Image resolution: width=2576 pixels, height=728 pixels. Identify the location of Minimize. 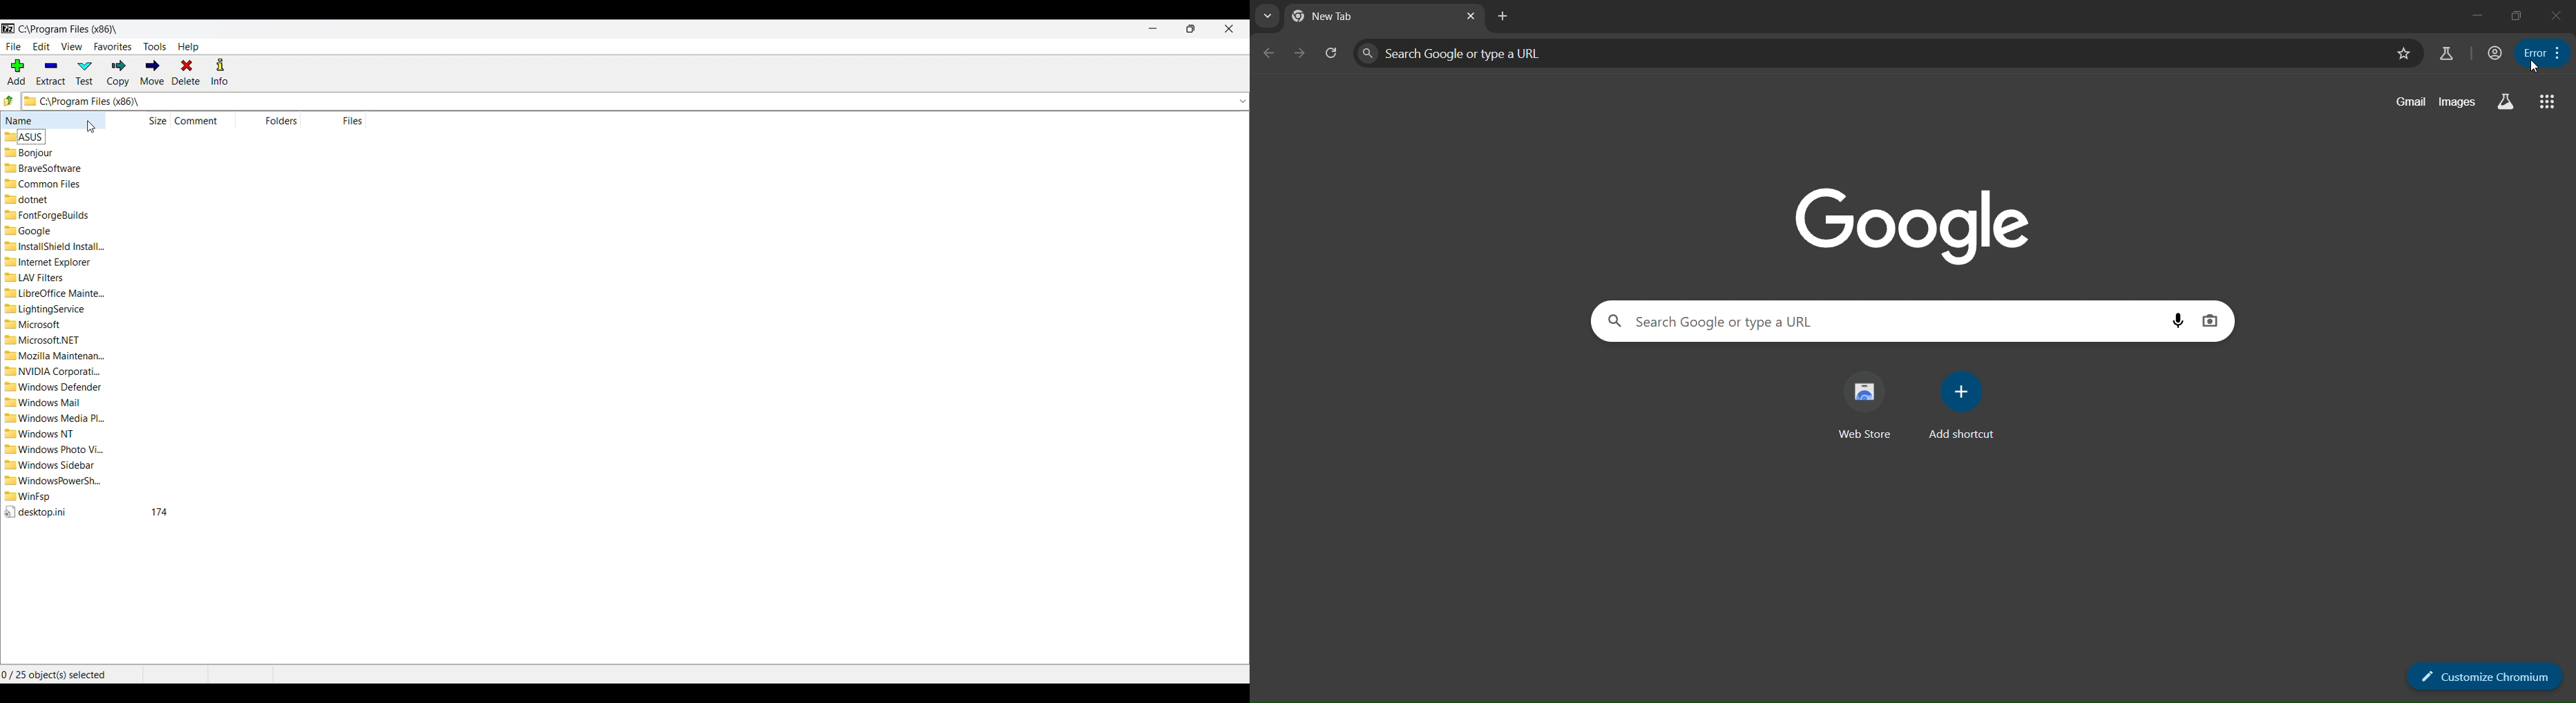
(1154, 28).